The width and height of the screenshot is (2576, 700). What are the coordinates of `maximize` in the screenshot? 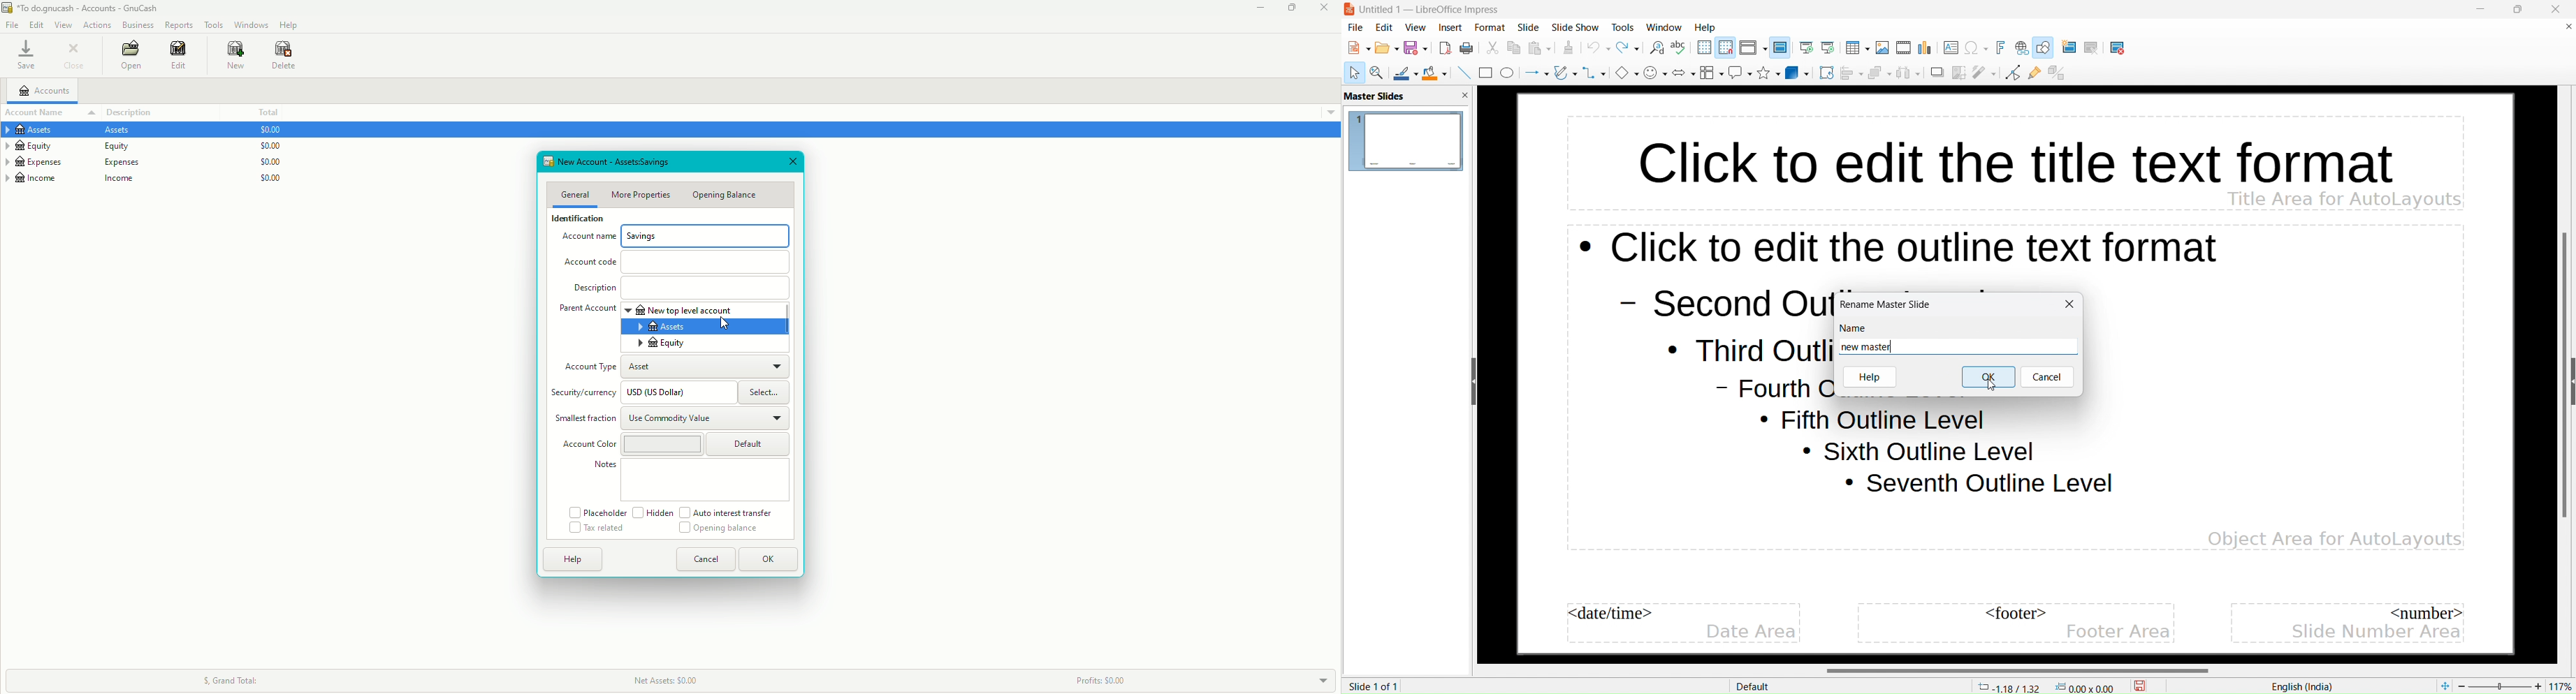 It's located at (2517, 9).